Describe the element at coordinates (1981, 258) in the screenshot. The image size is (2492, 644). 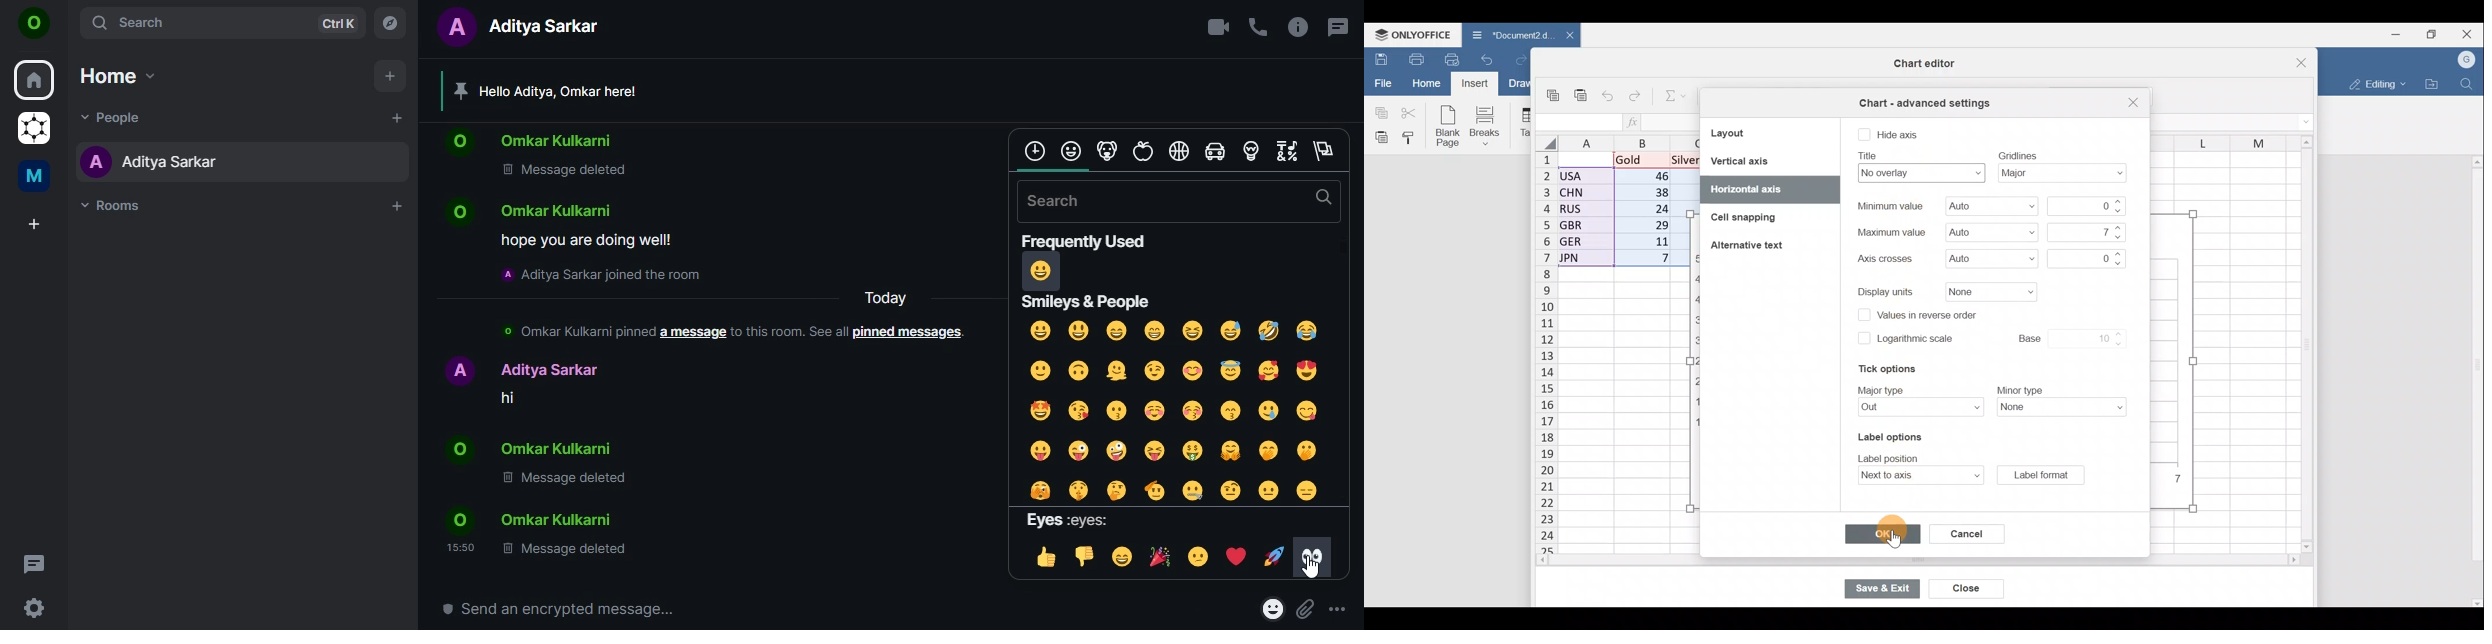
I see `Axis crosses` at that location.